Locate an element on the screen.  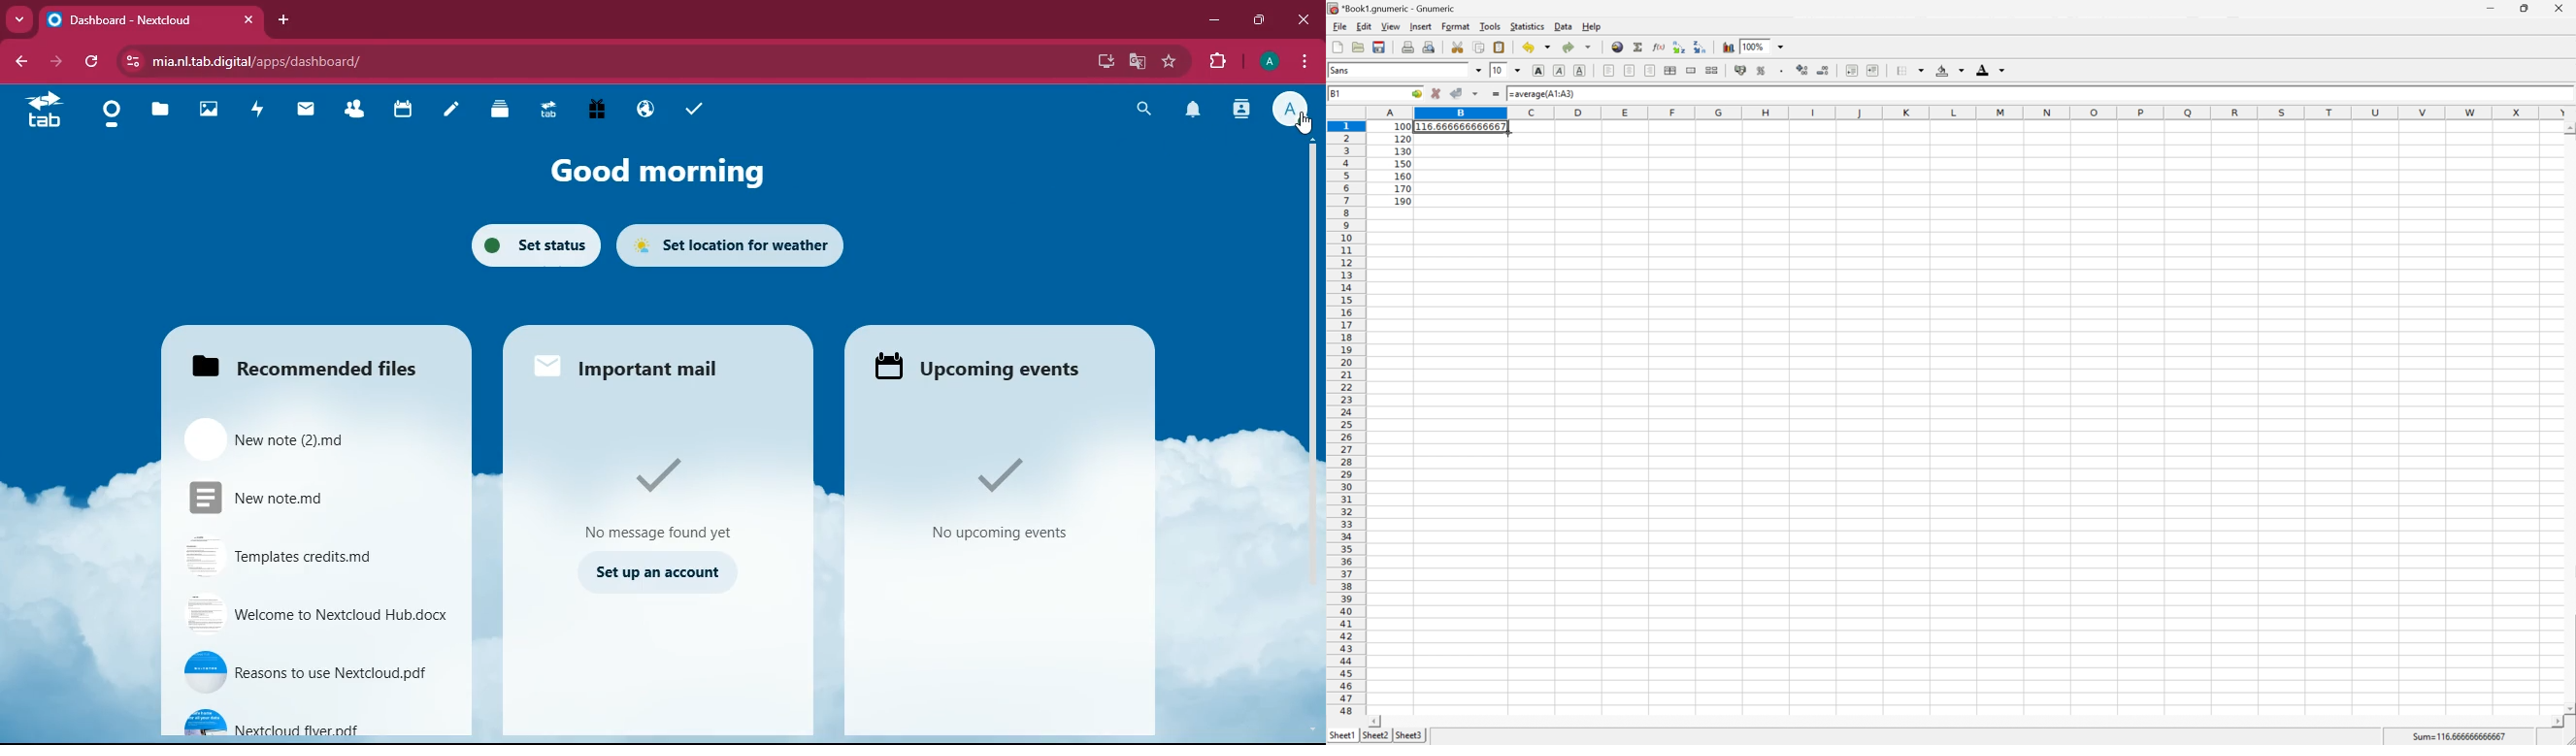
nextcloud flyer.pdf is located at coordinates (305, 720).